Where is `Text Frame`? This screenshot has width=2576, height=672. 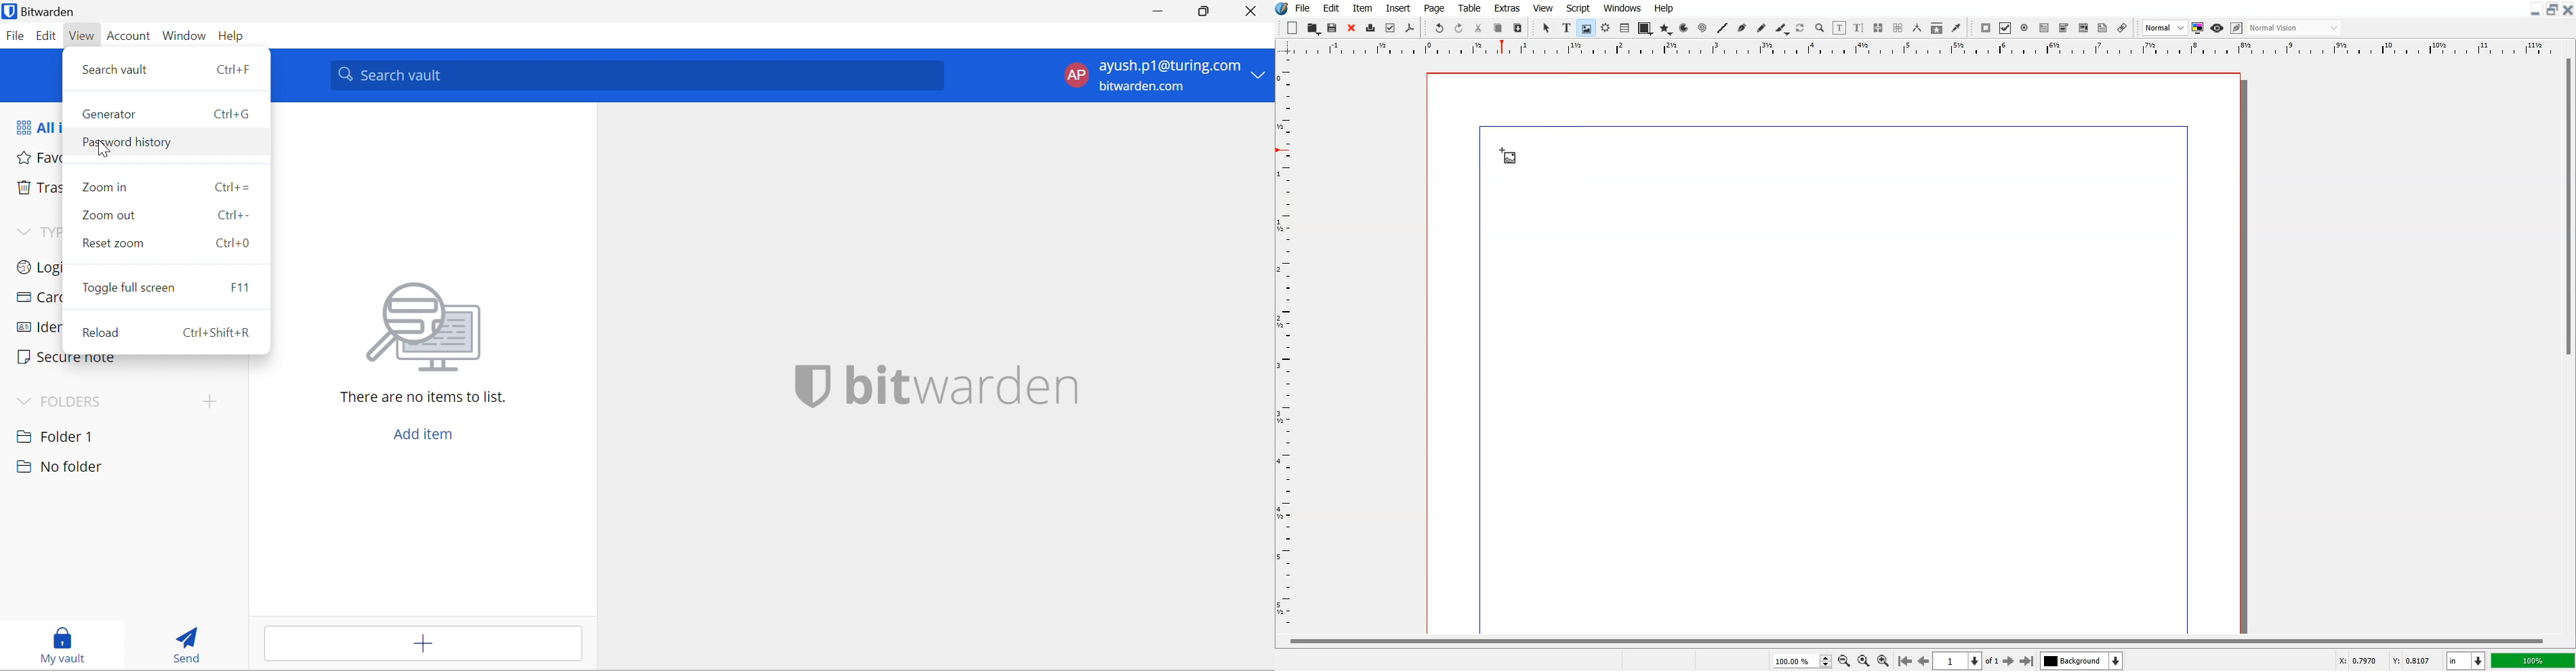
Text Frame is located at coordinates (1566, 28).